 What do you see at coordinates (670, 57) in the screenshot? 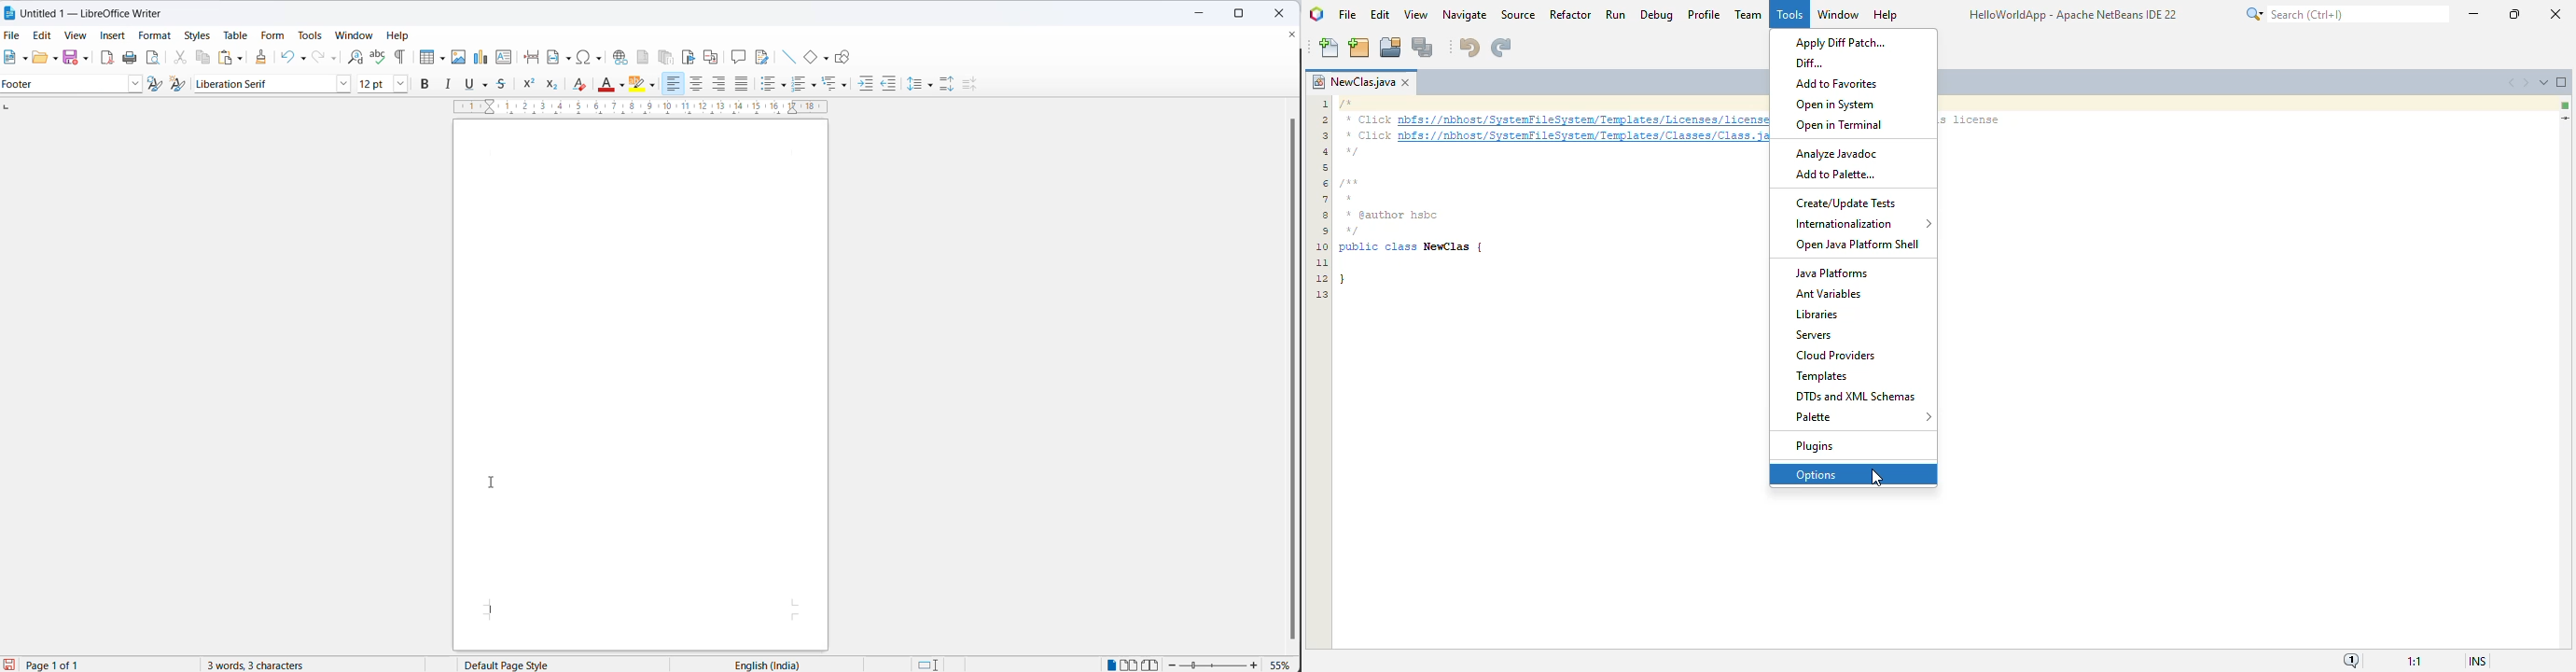
I see `insert endnote` at bounding box center [670, 57].